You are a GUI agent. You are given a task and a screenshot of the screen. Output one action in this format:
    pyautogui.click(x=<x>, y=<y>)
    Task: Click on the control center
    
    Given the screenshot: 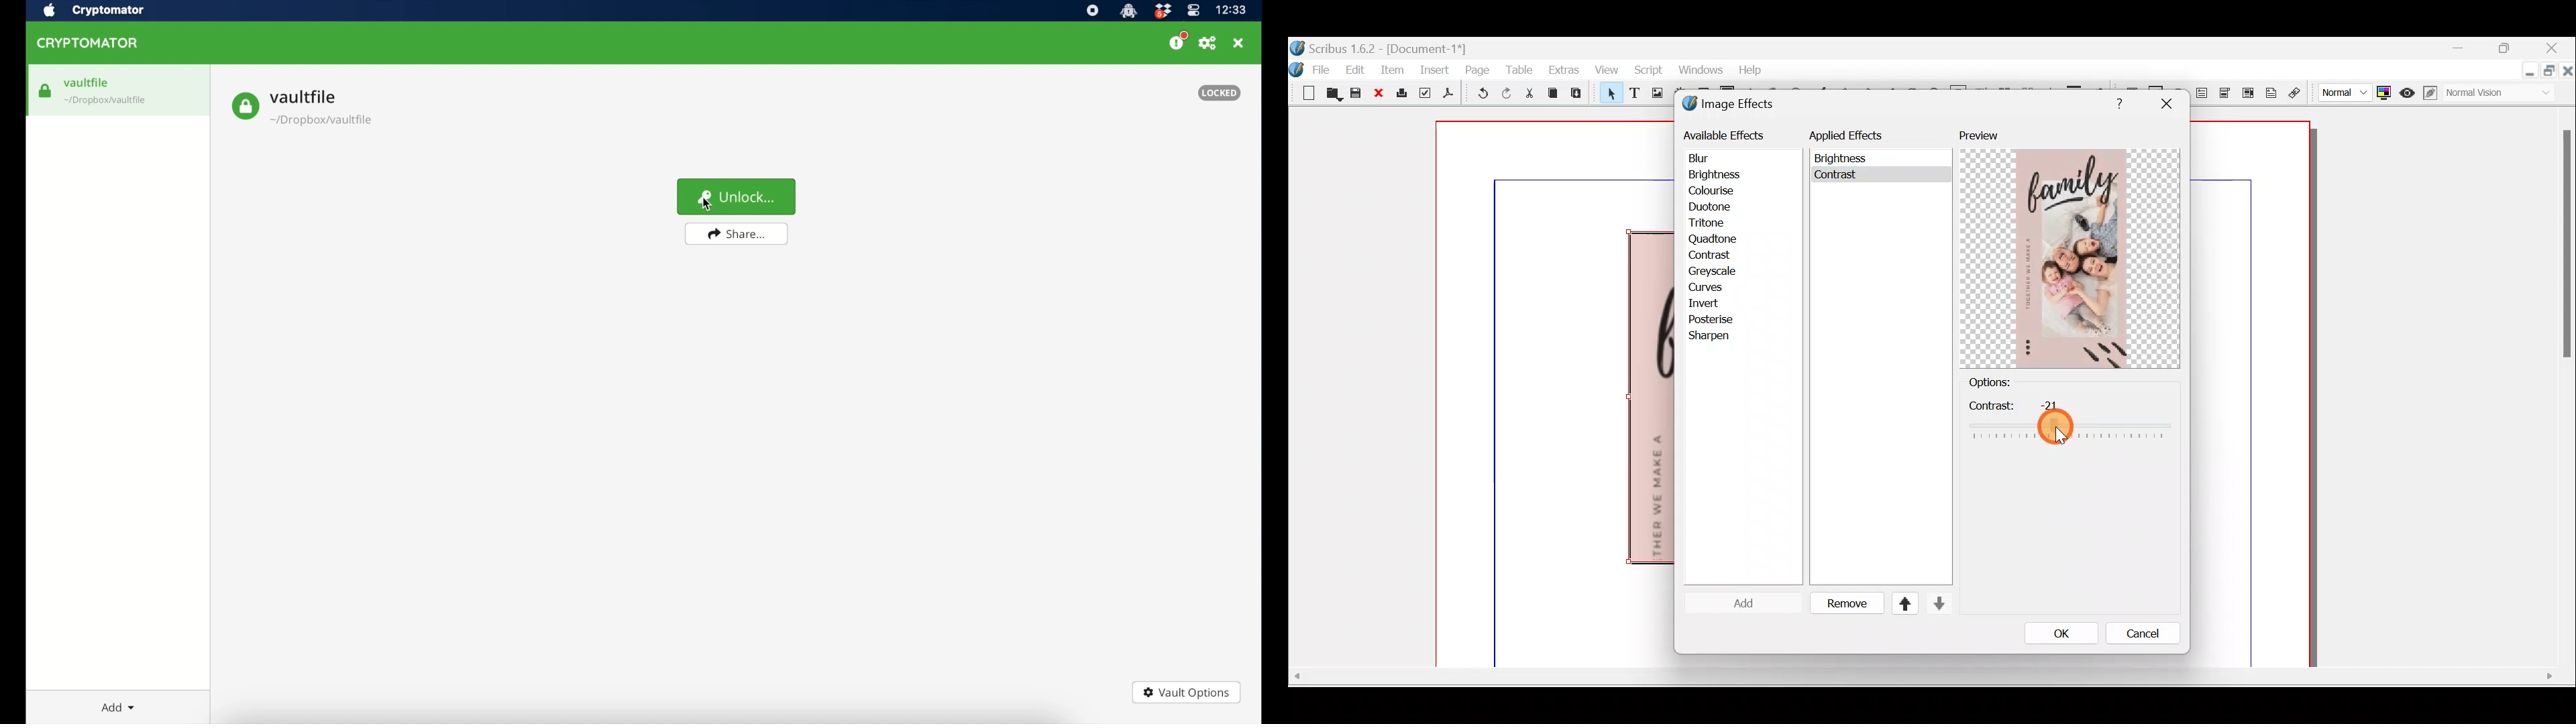 What is the action you would take?
    pyautogui.click(x=1192, y=10)
    